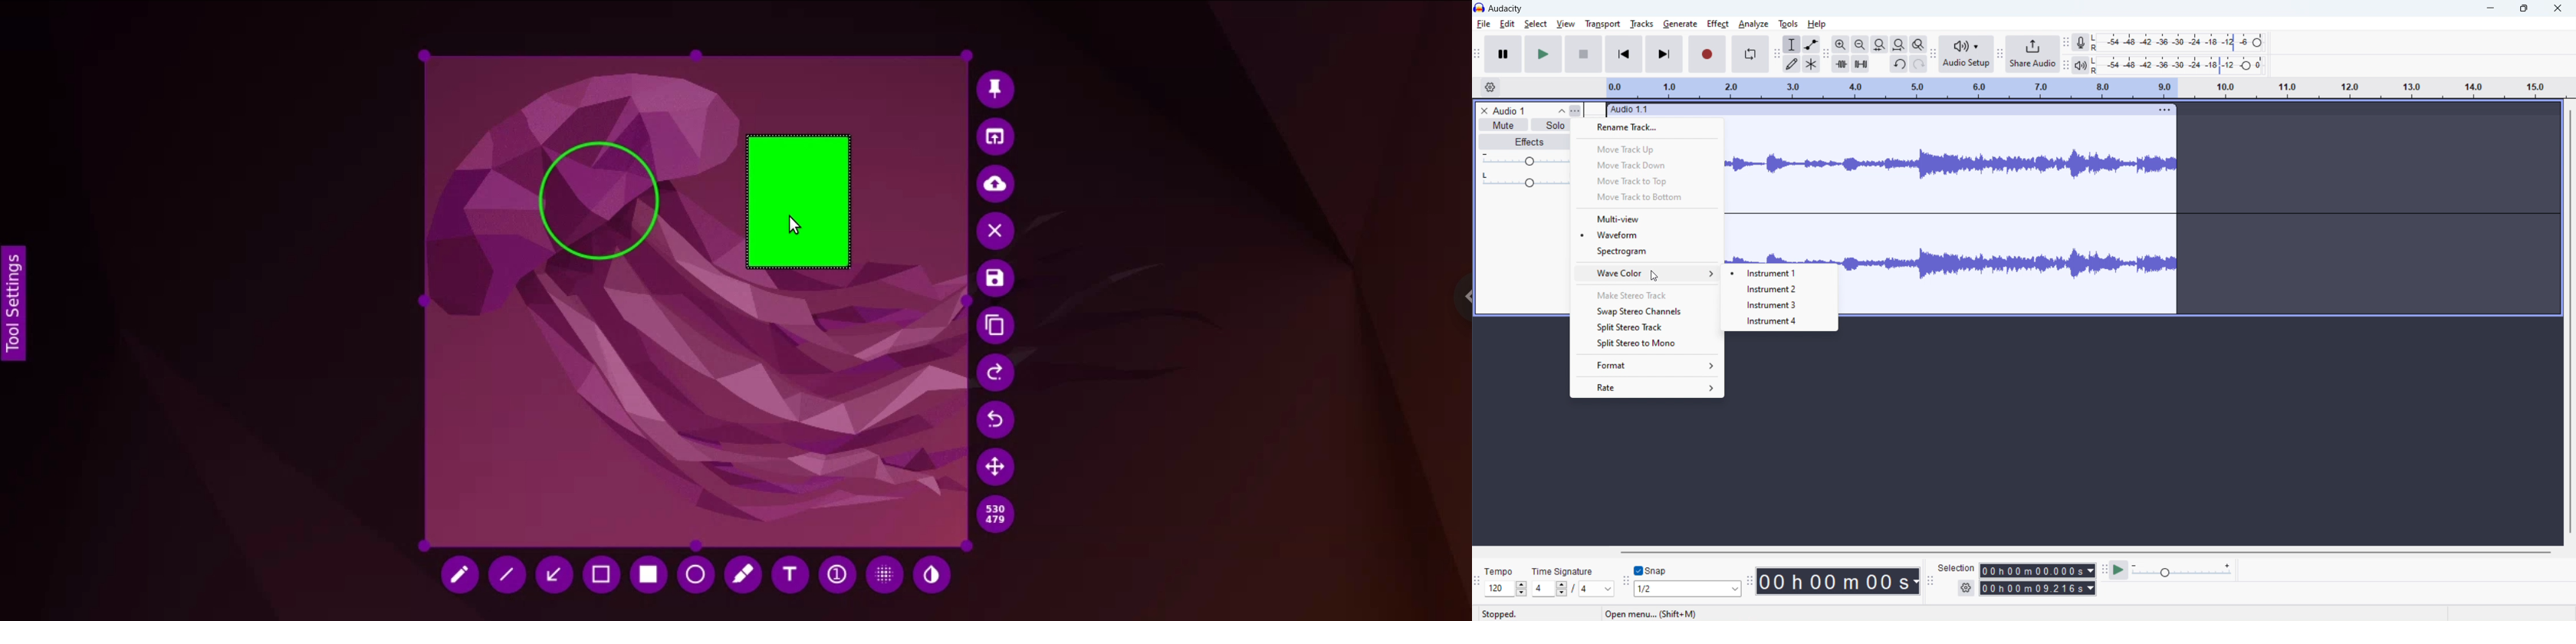 The width and height of the screenshot is (2576, 644). Describe the element at coordinates (2103, 570) in the screenshot. I see `play at speed toolbar` at that location.